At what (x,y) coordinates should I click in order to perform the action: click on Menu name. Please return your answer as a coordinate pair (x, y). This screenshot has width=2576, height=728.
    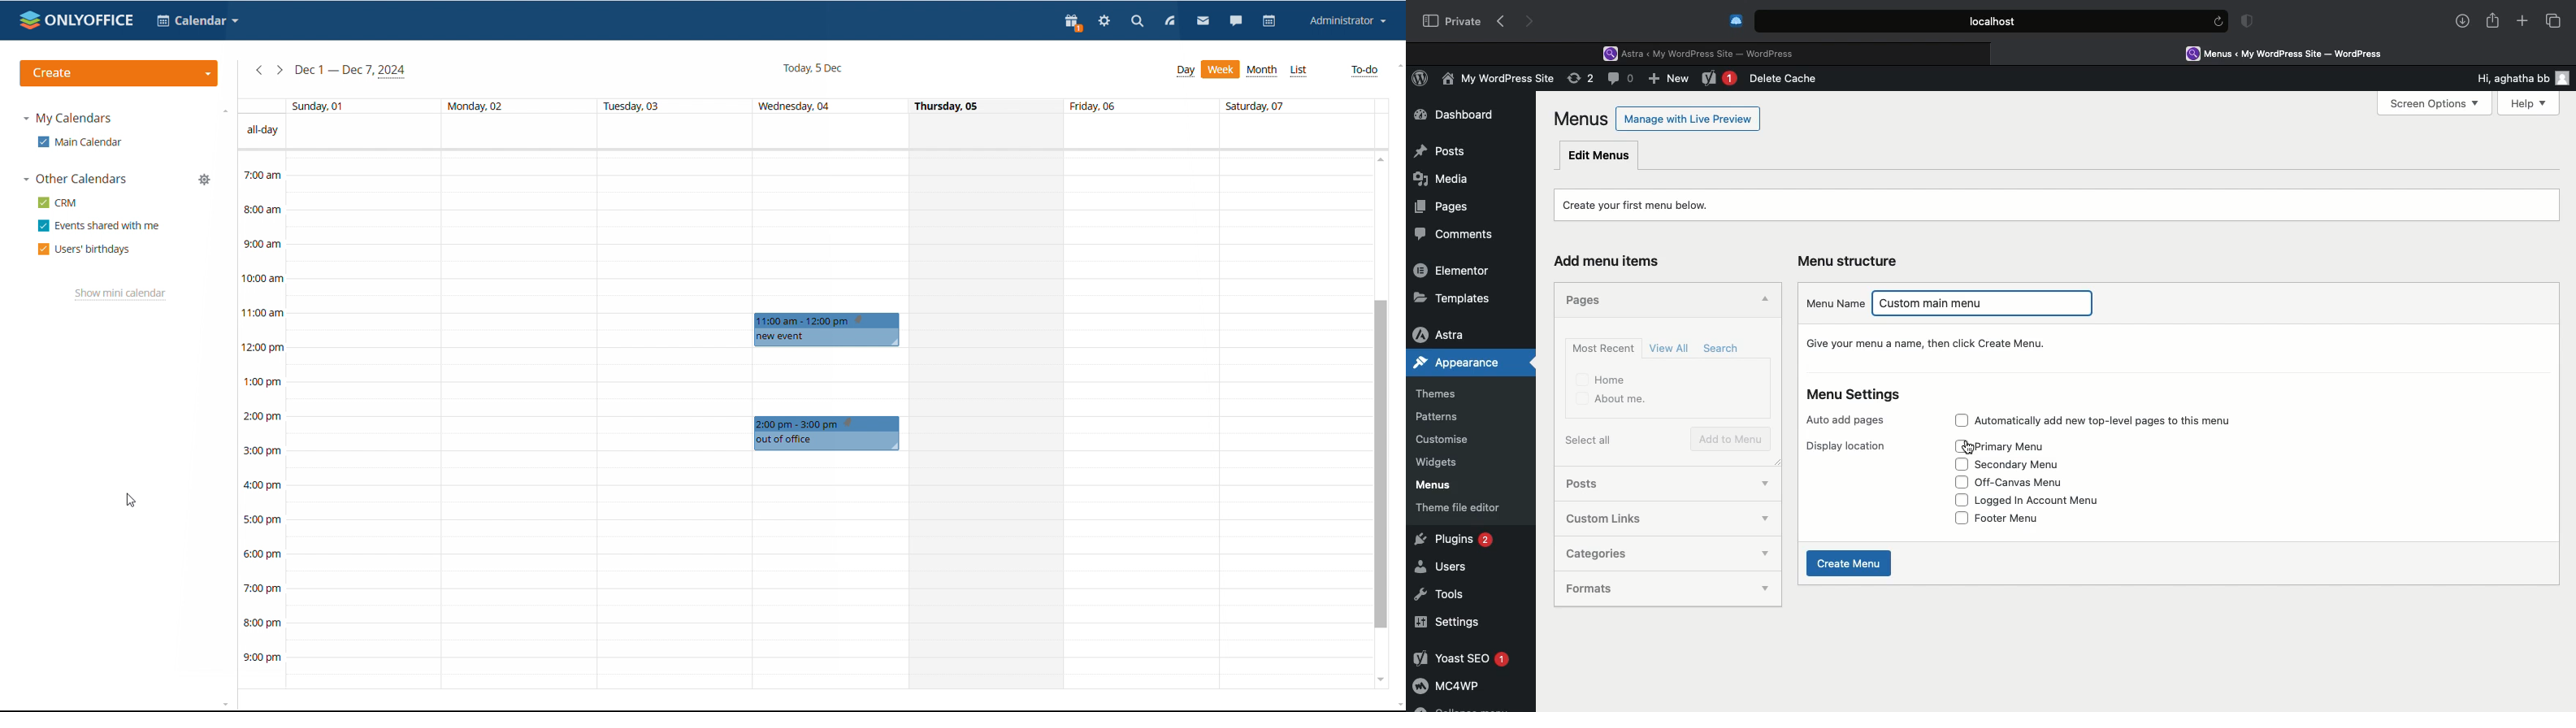
    Looking at the image, I should click on (1834, 302).